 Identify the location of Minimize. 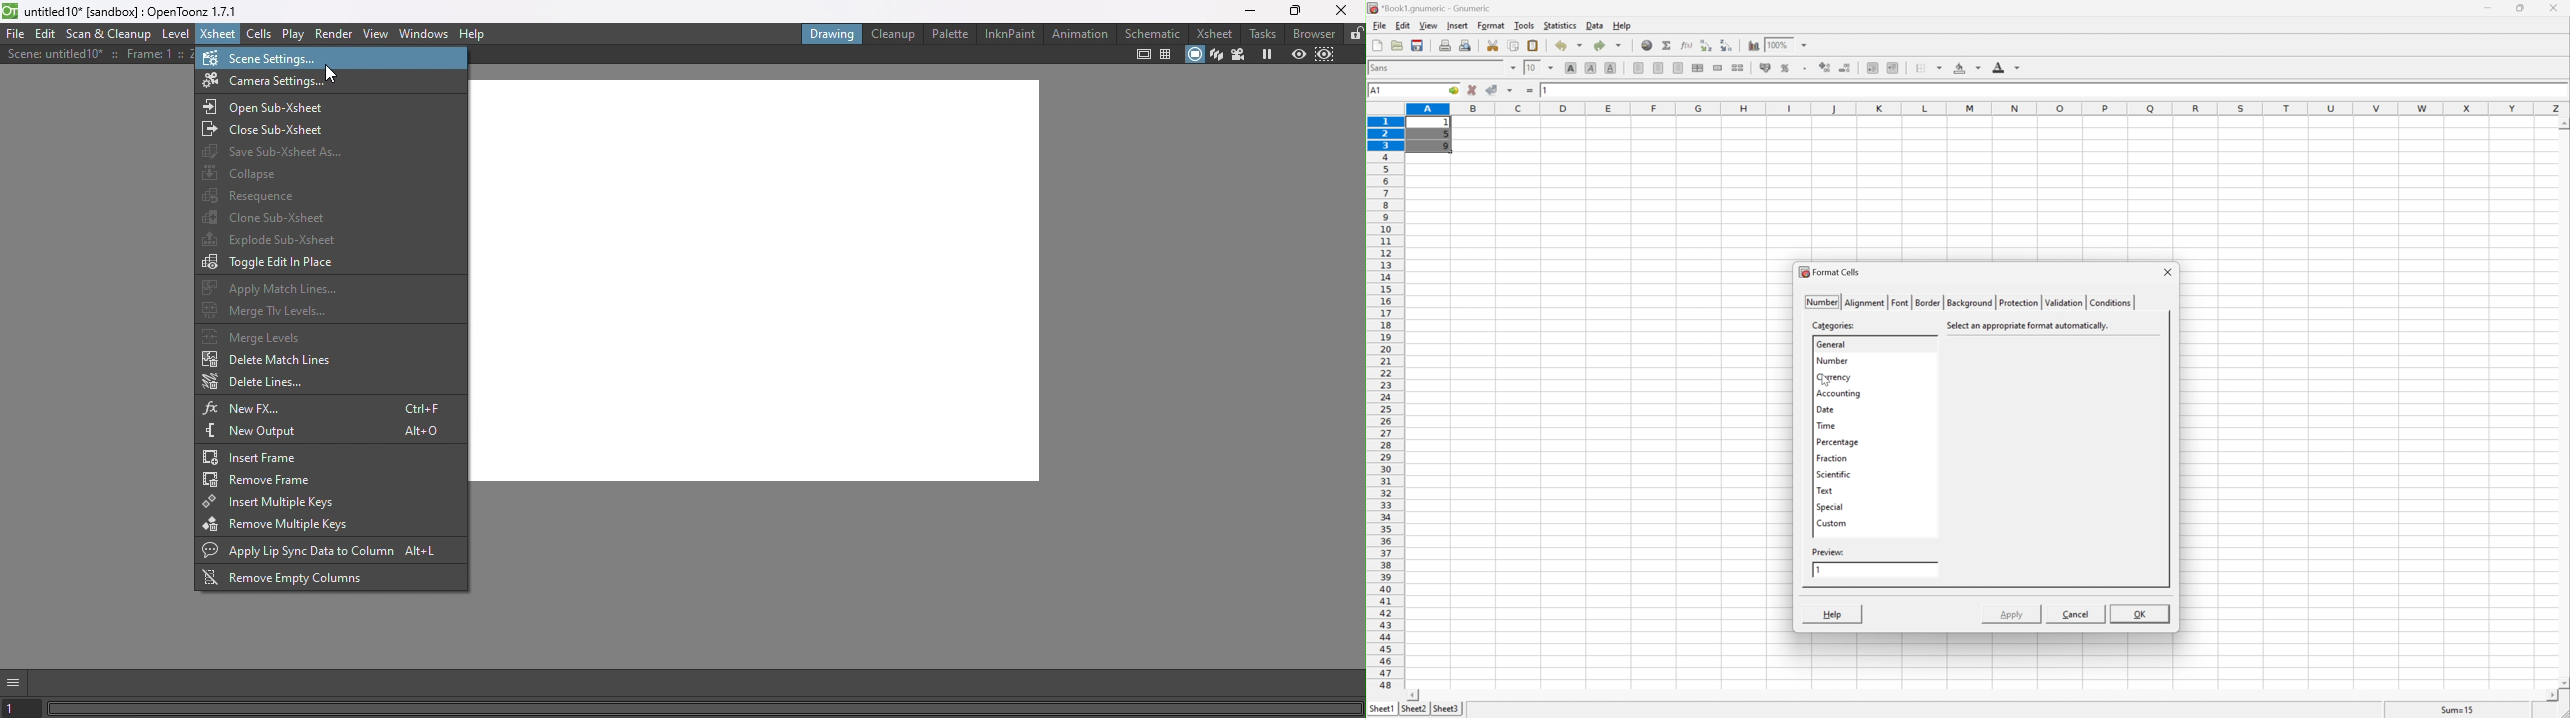
(1244, 13).